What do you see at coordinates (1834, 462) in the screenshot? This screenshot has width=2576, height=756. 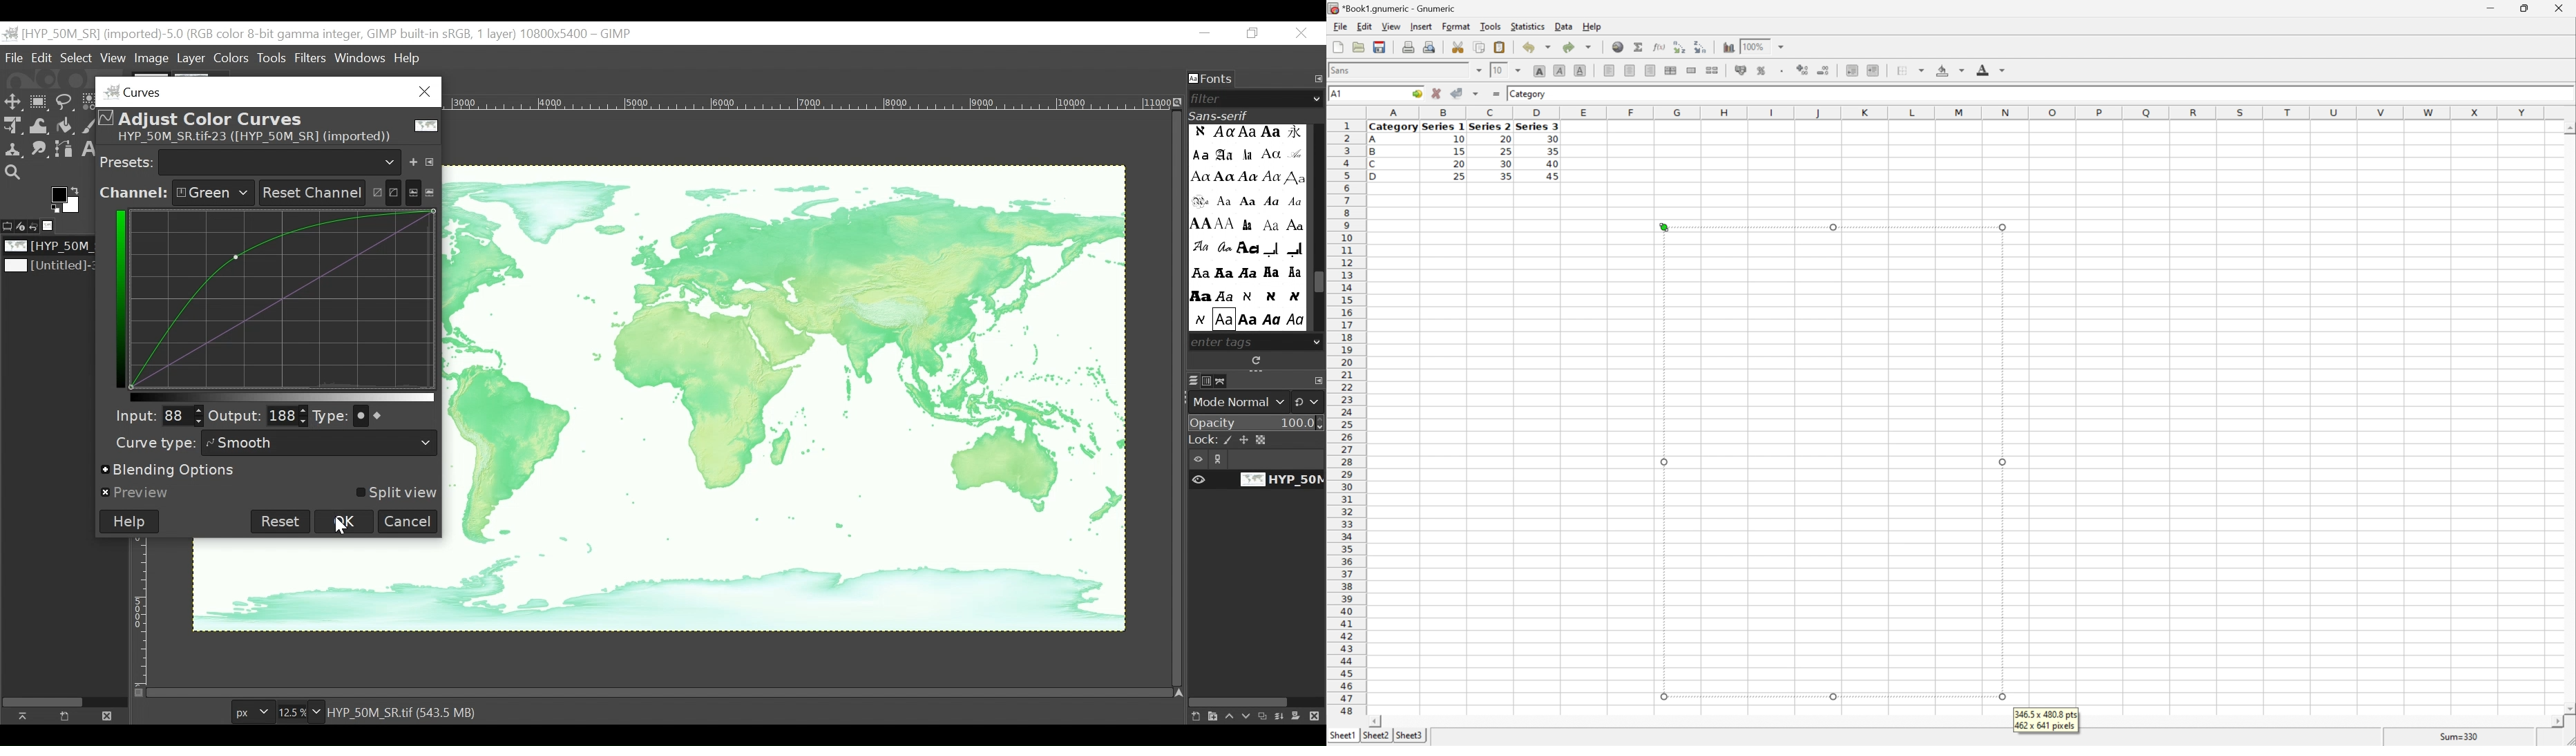 I see `selected area` at bounding box center [1834, 462].